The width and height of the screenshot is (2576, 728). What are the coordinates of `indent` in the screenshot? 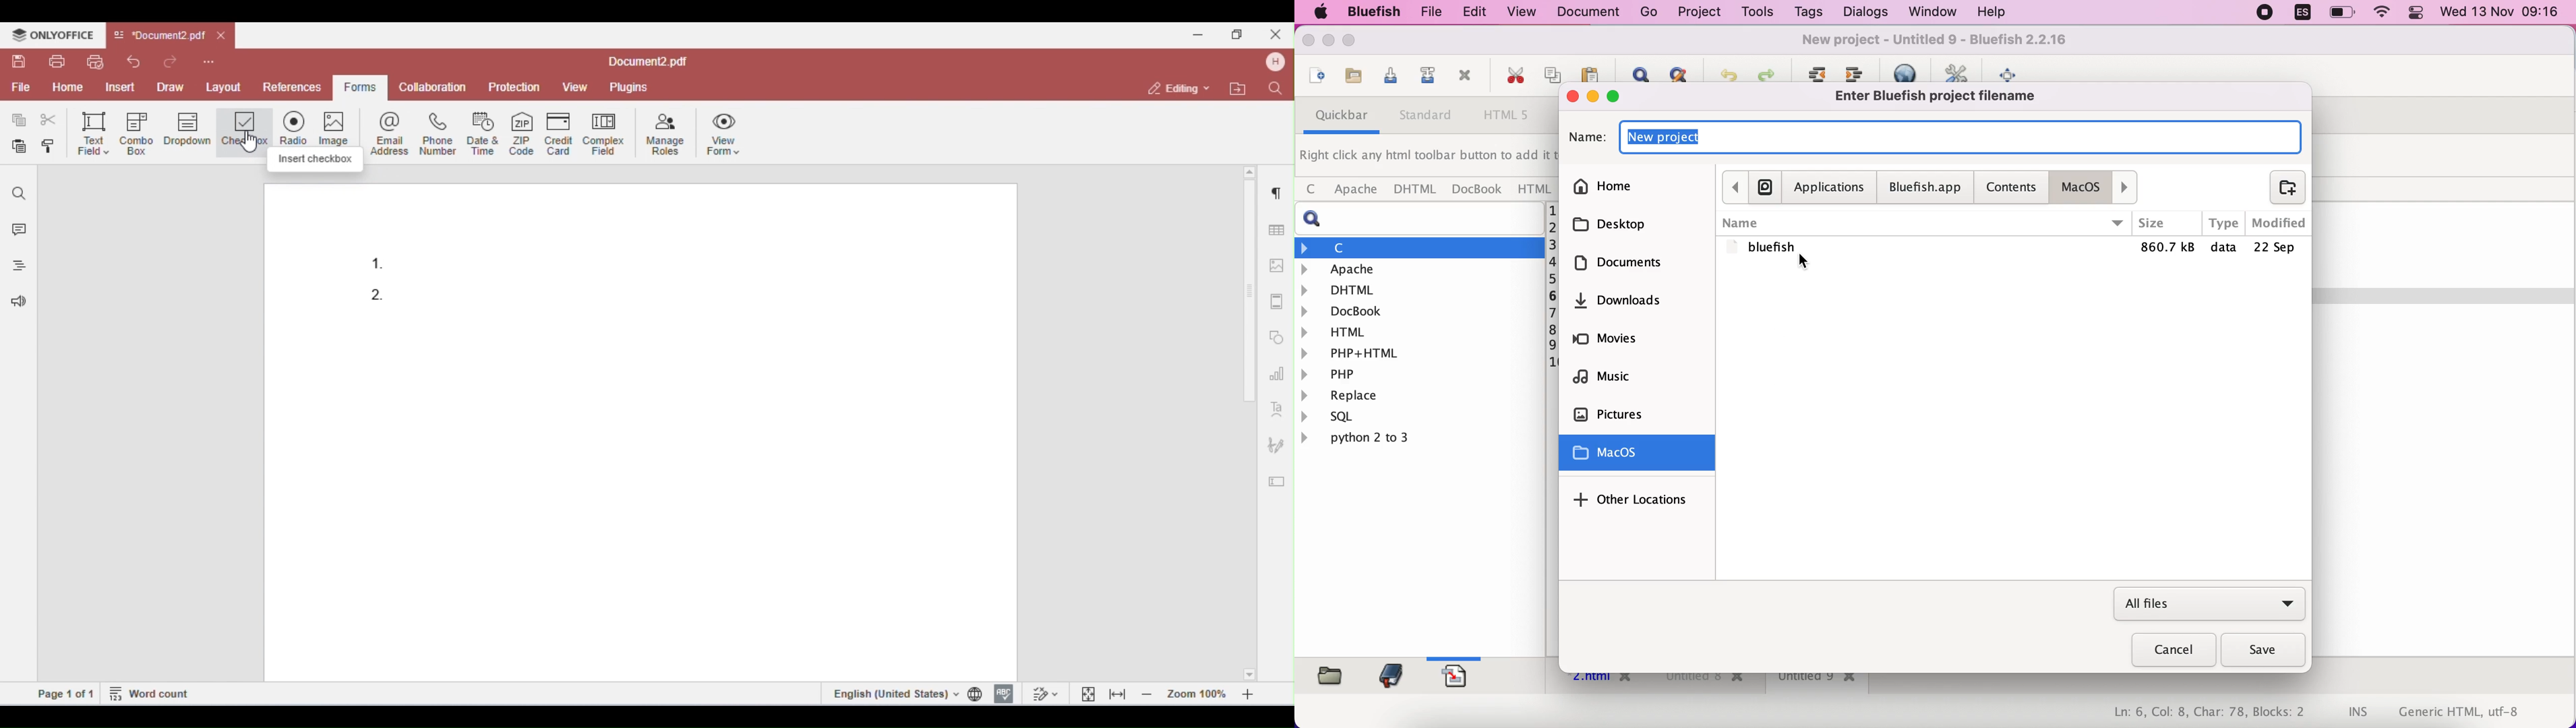 It's located at (1858, 72).